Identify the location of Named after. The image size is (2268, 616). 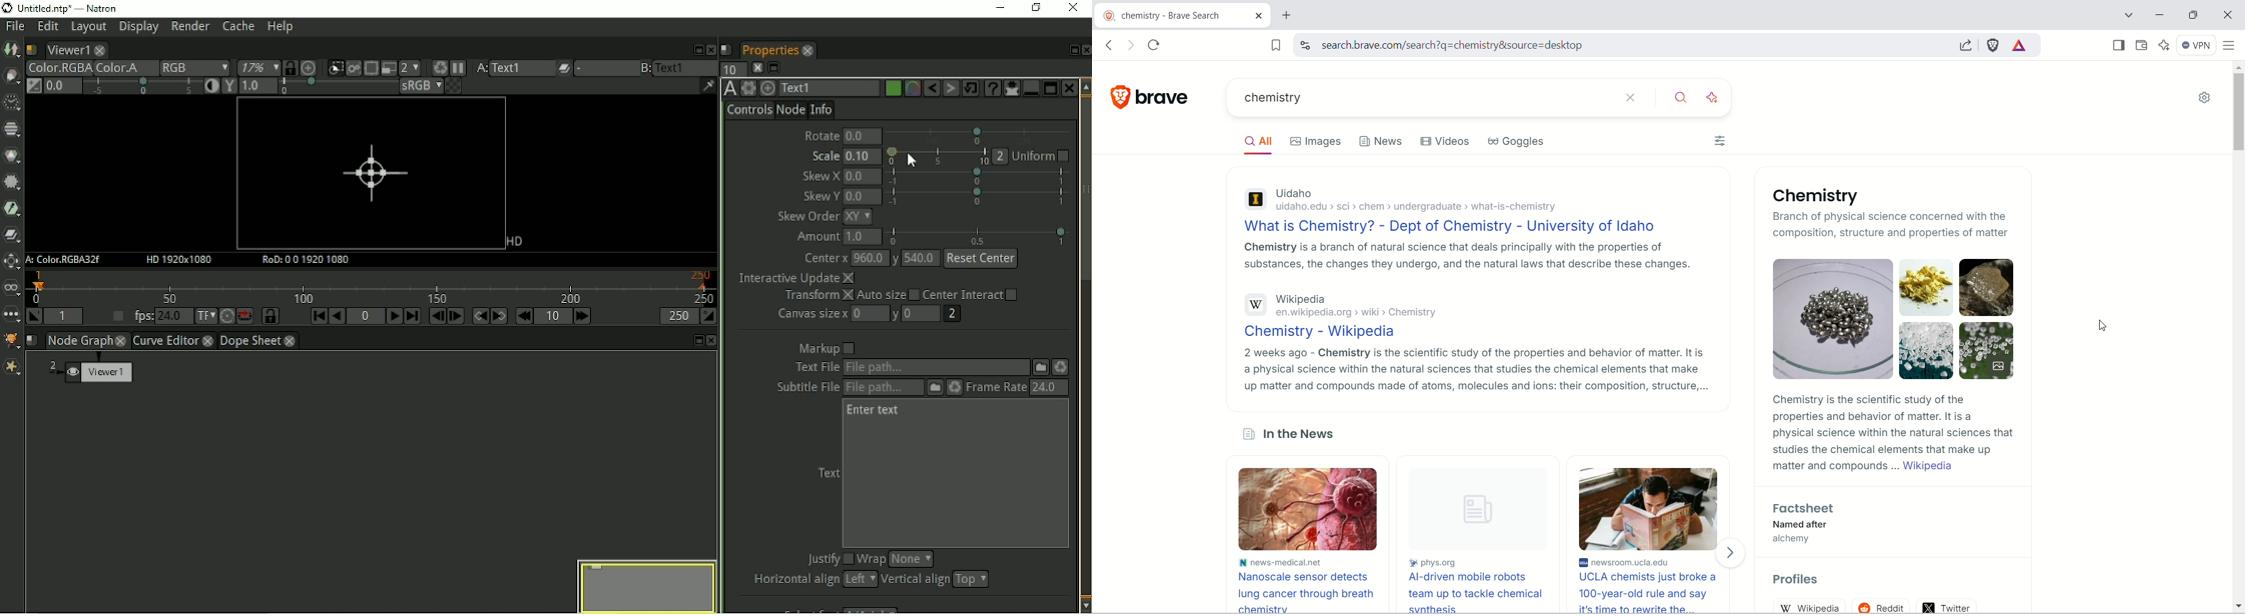
(1800, 524).